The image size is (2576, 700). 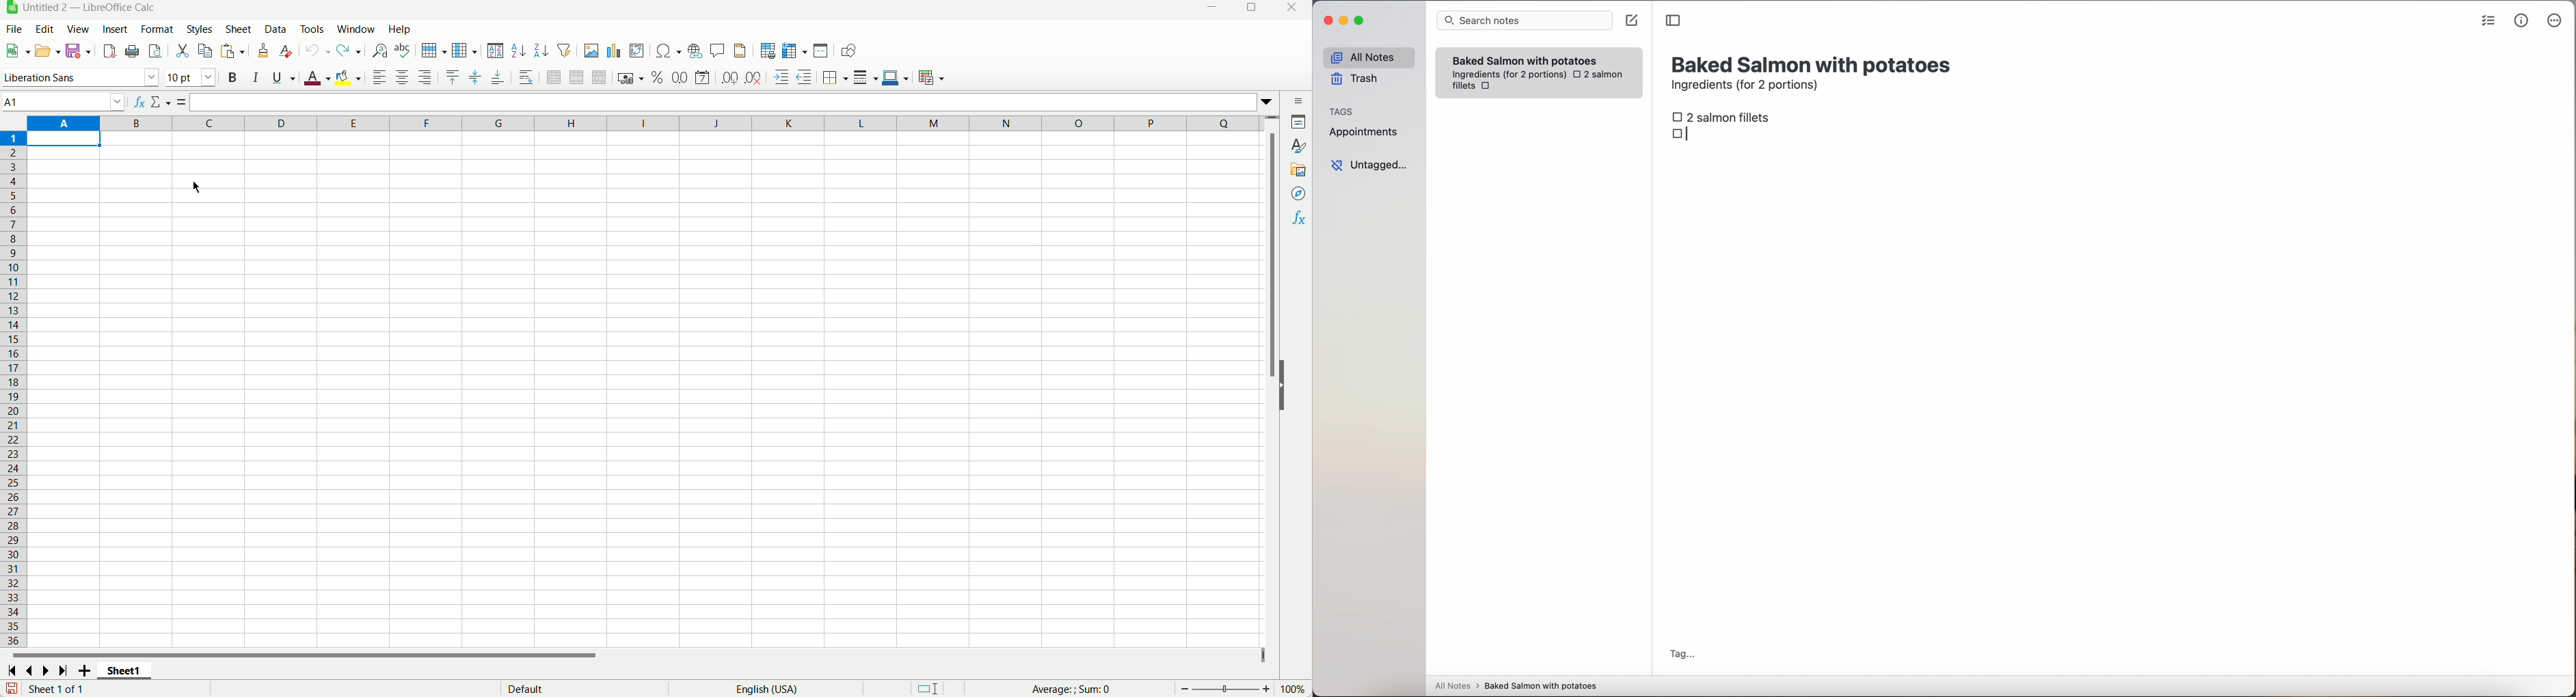 What do you see at coordinates (836, 77) in the screenshot?
I see `Borders` at bounding box center [836, 77].